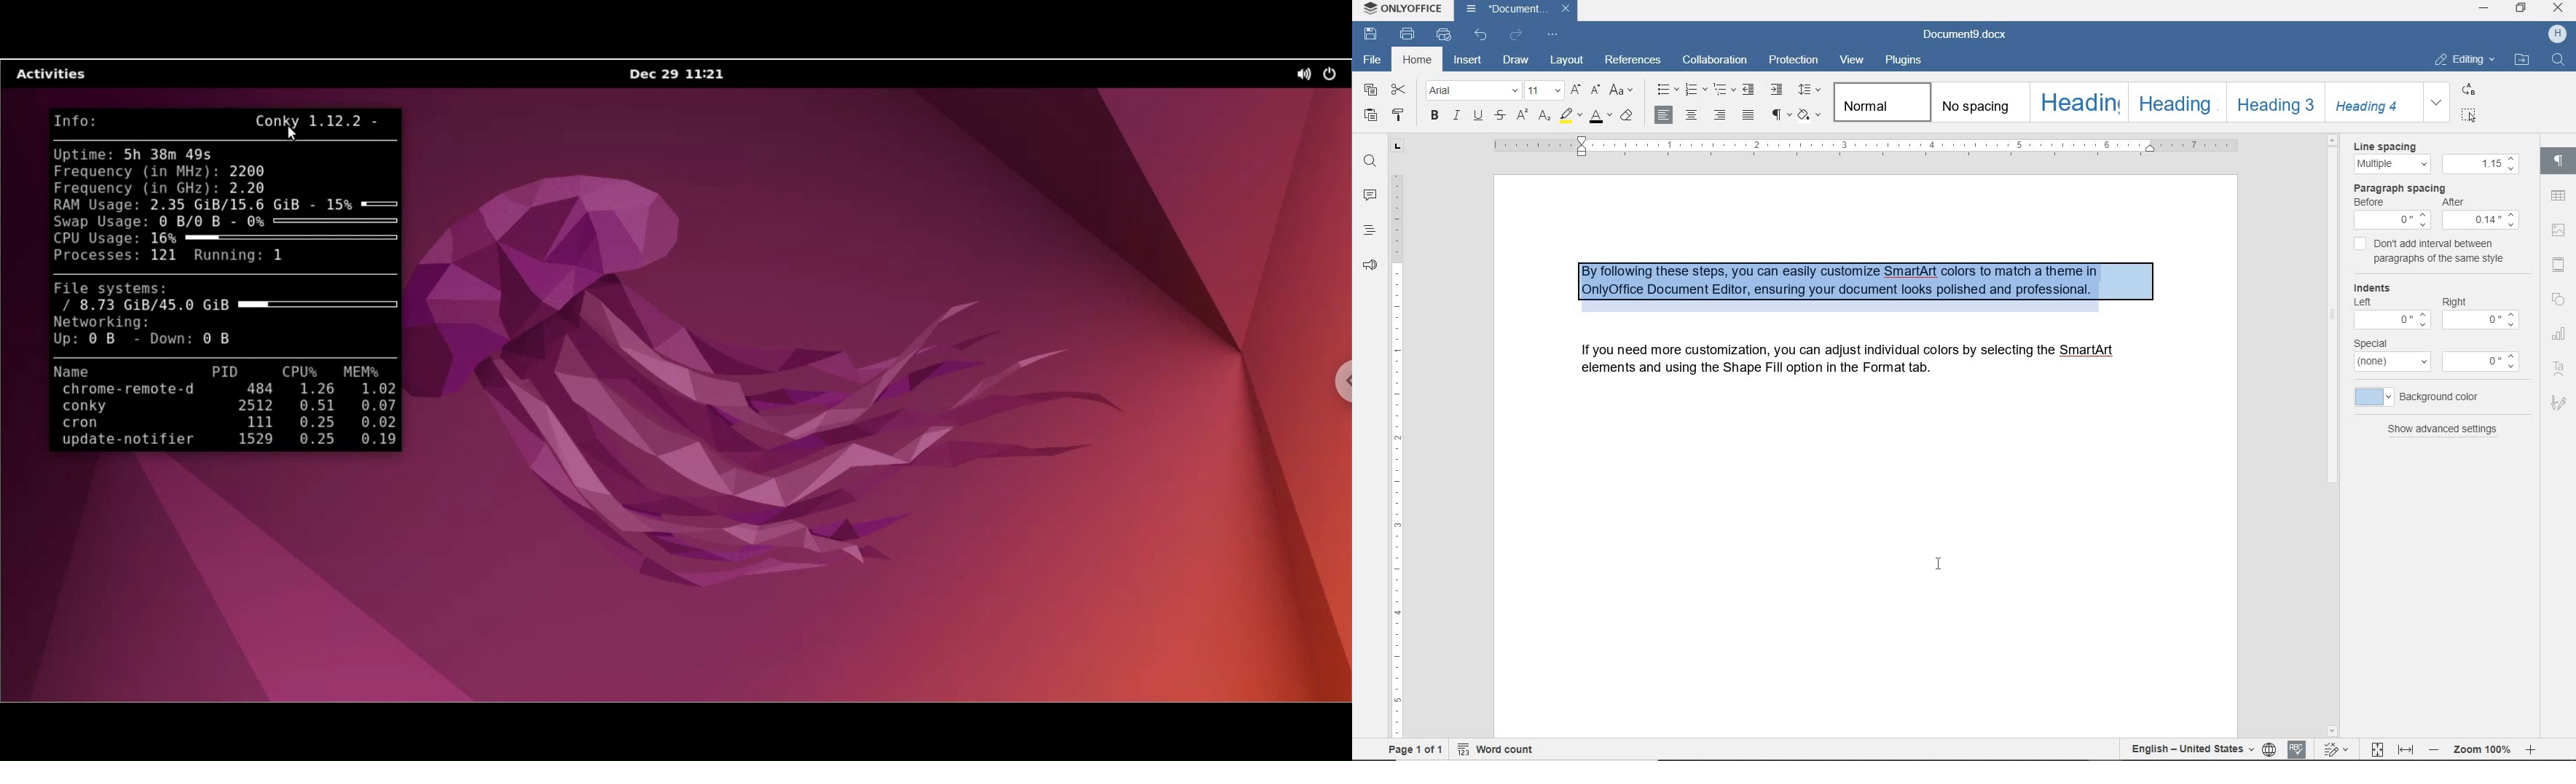 The height and width of the screenshot is (784, 2576). I want to click on align center, so click(1692, 114).